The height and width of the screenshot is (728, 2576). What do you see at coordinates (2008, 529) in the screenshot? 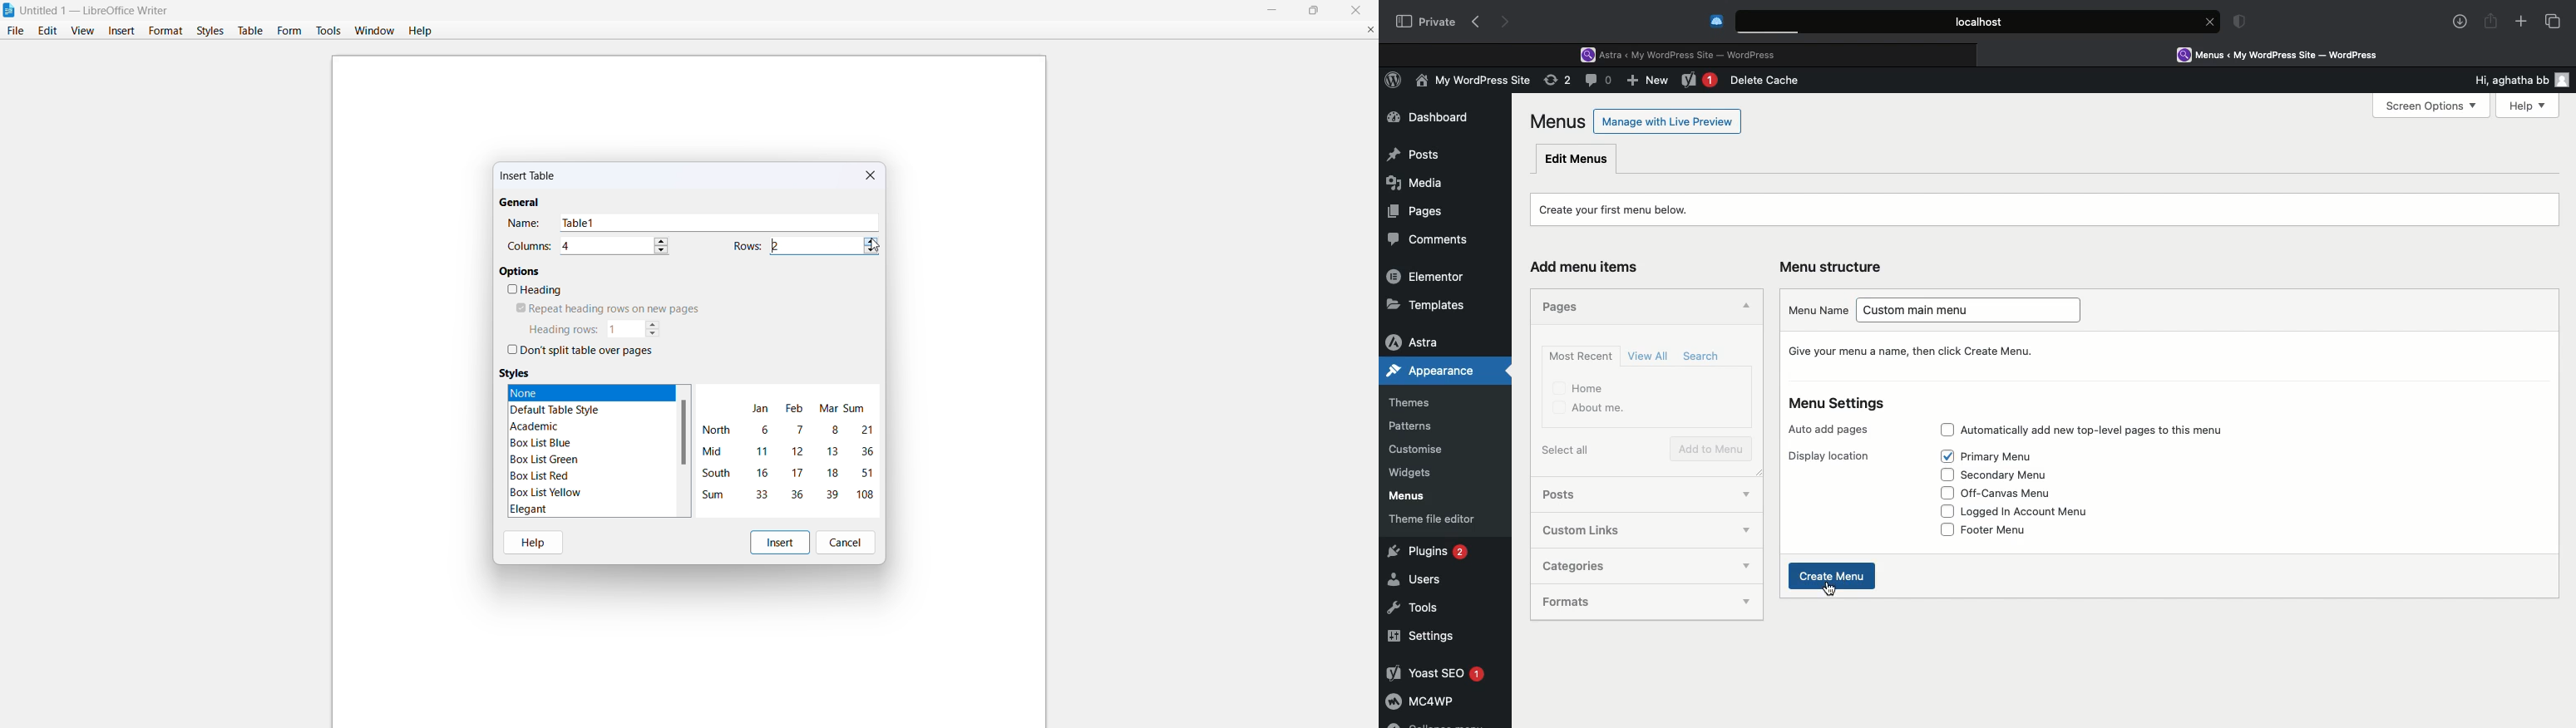
I see `Footer menu` at bounding box center [2008, 529].